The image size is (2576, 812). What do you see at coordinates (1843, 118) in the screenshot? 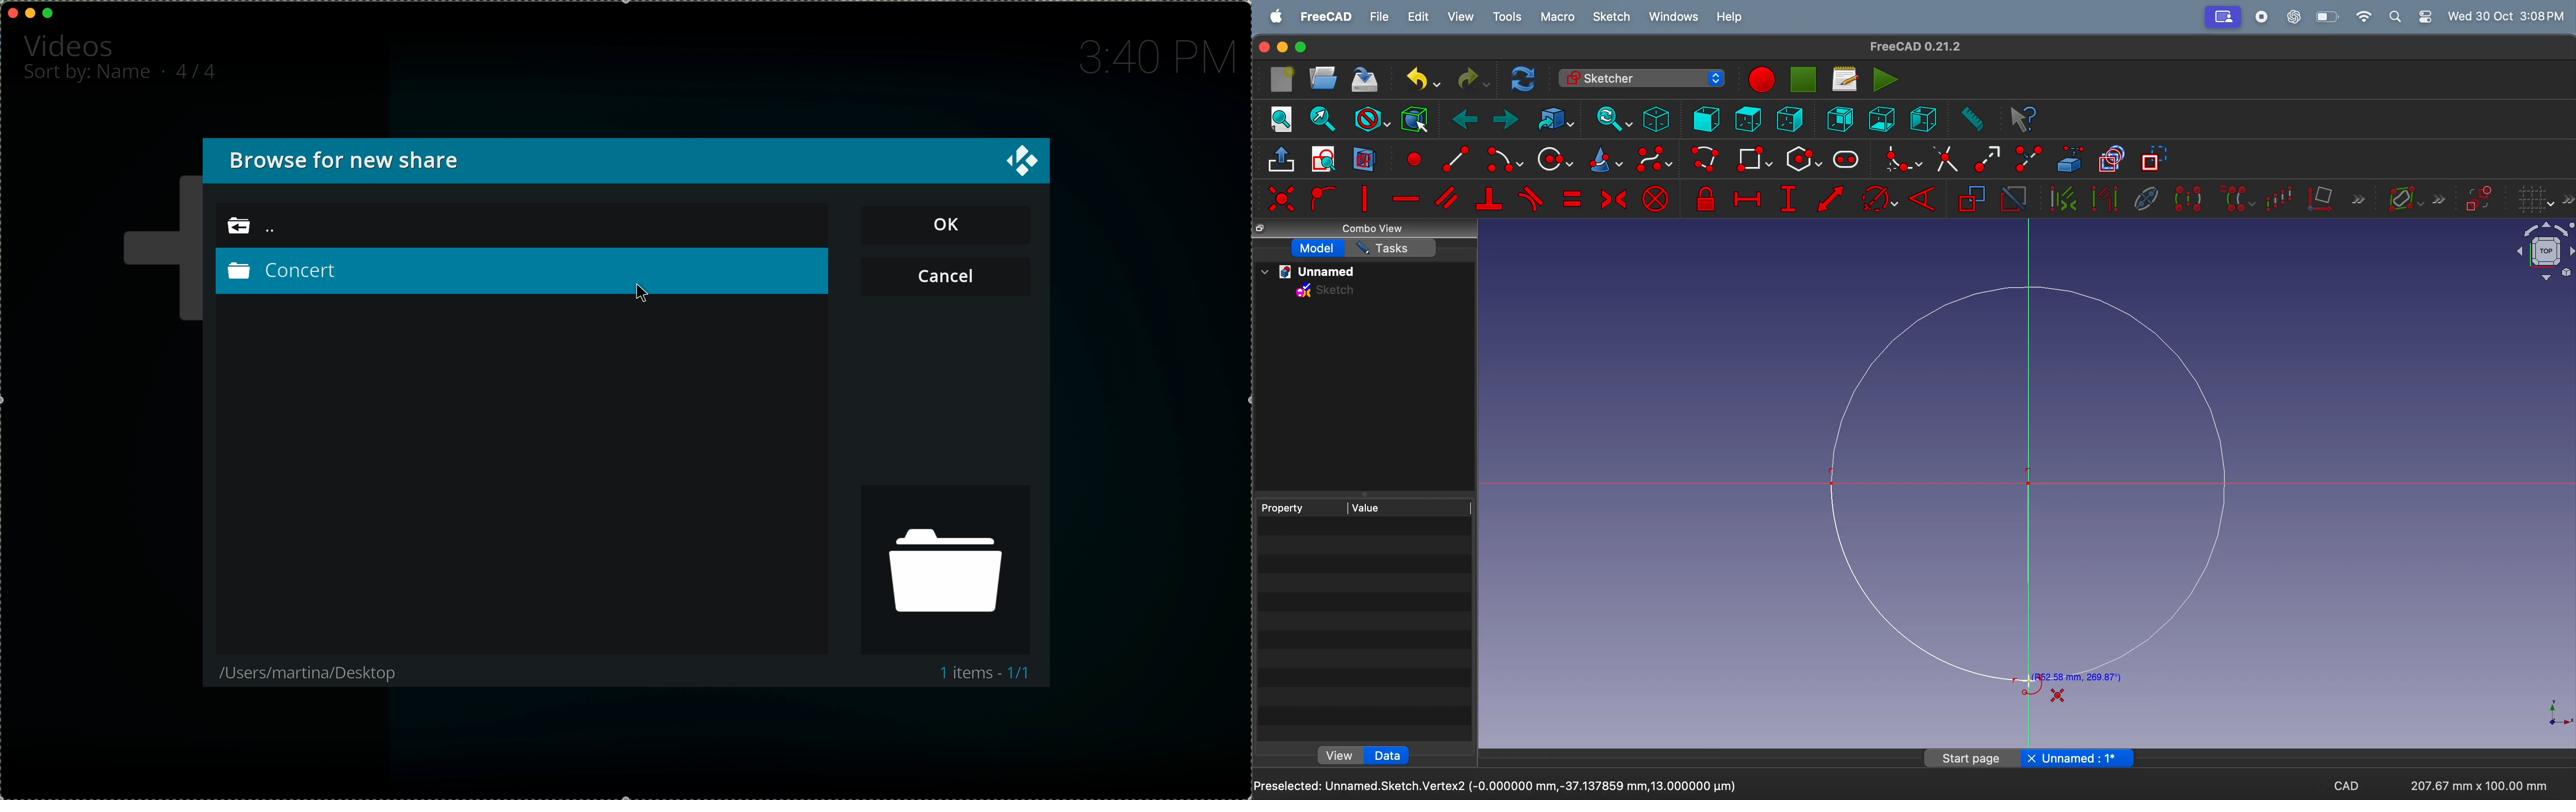
I see `rear view` at bounding box center [1843, 118].